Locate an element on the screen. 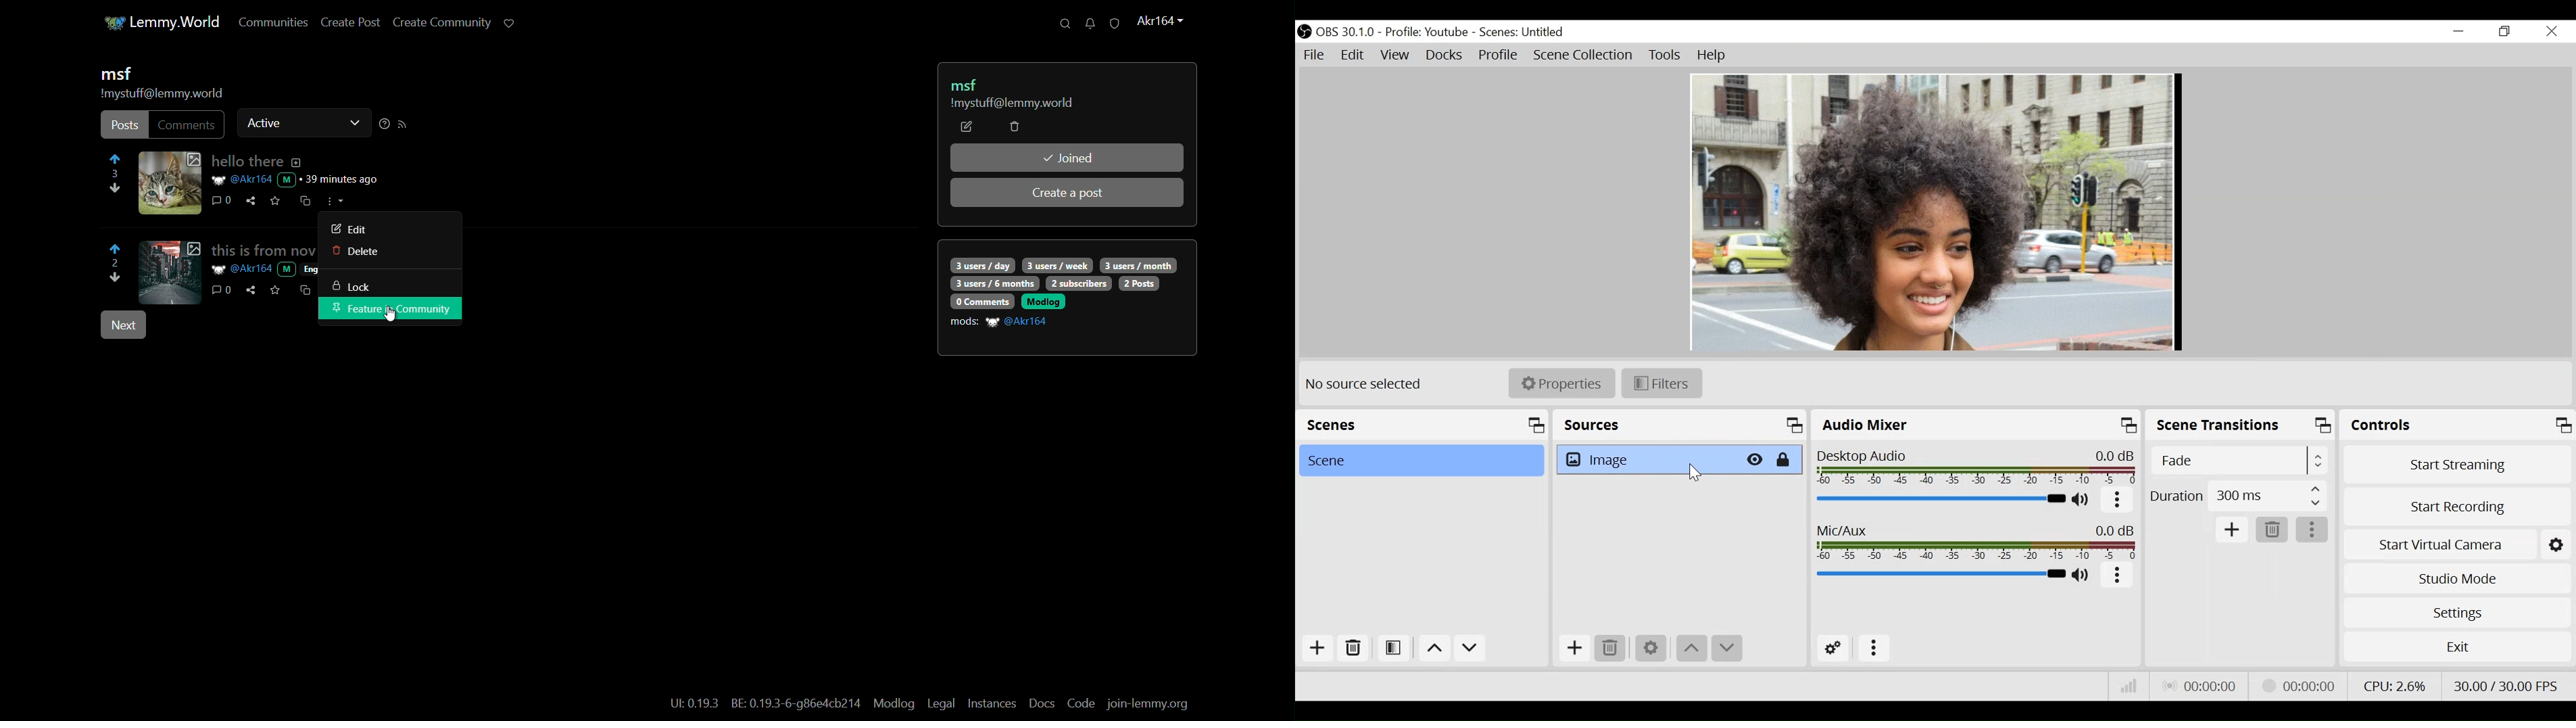 The width and height of the screenshot is (2576, 728). Image is located at coordinates (1649, 459).